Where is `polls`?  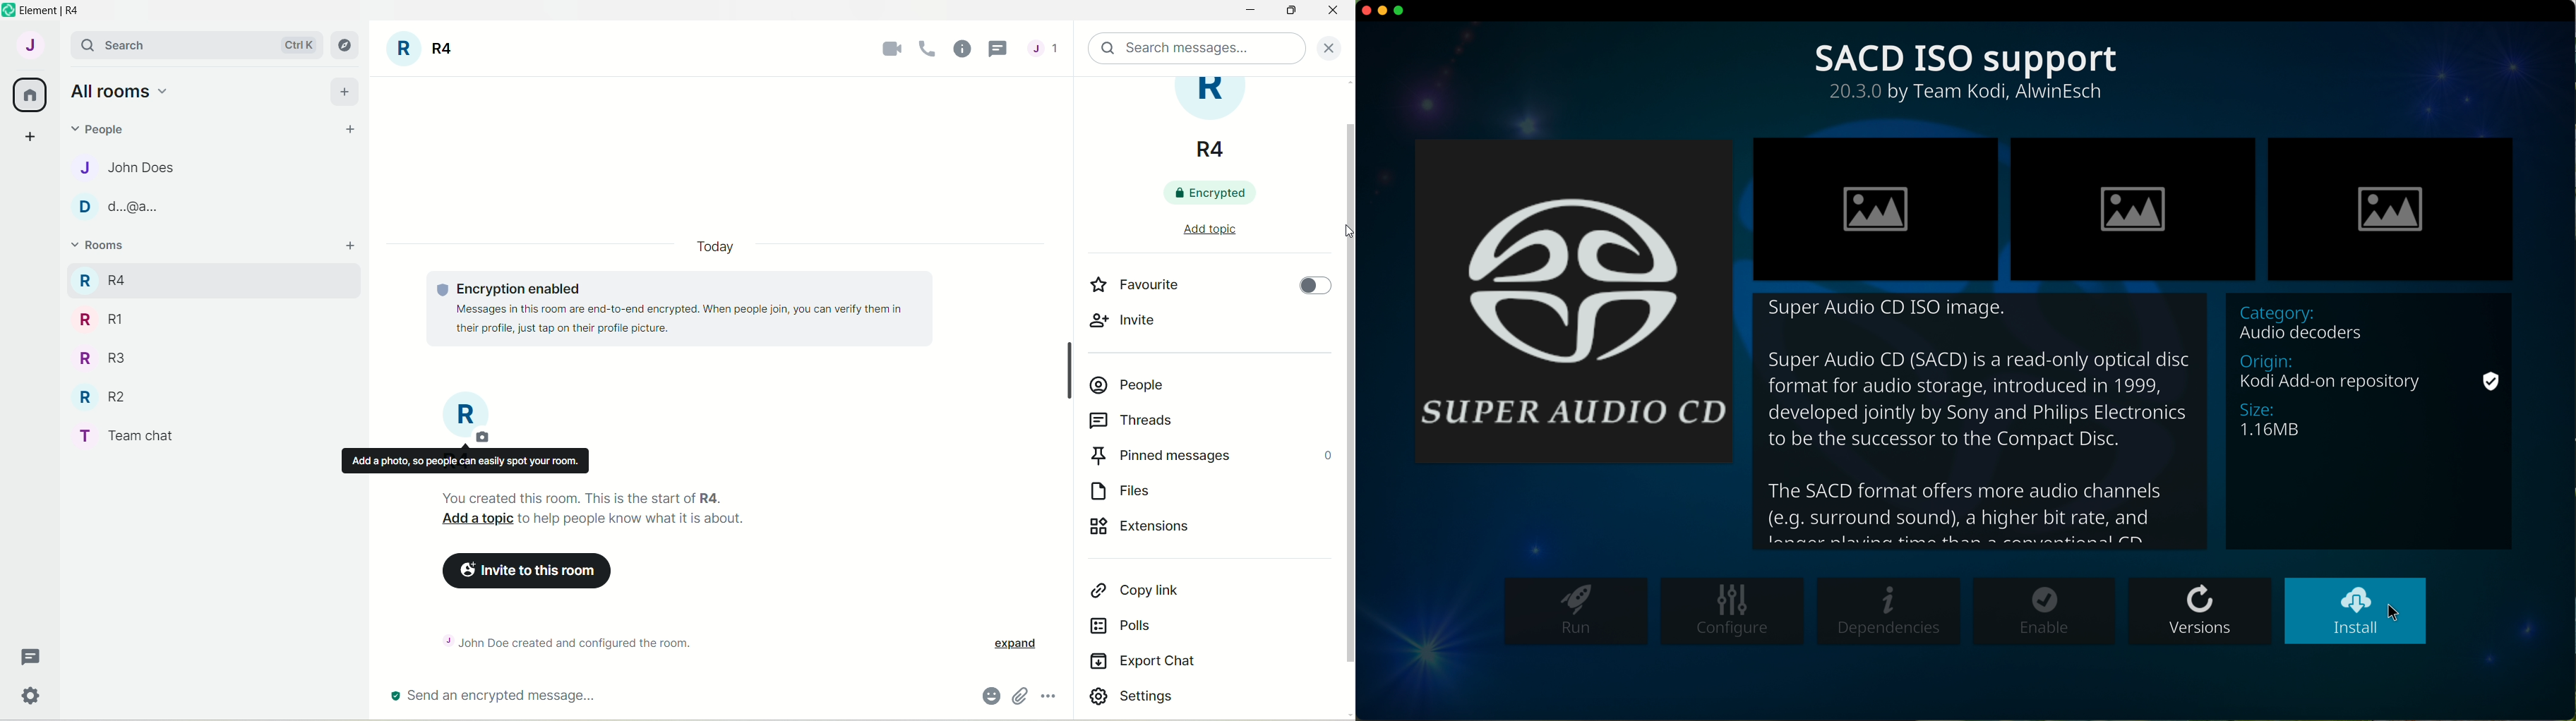 polls is located at coordinates (1129, 626).